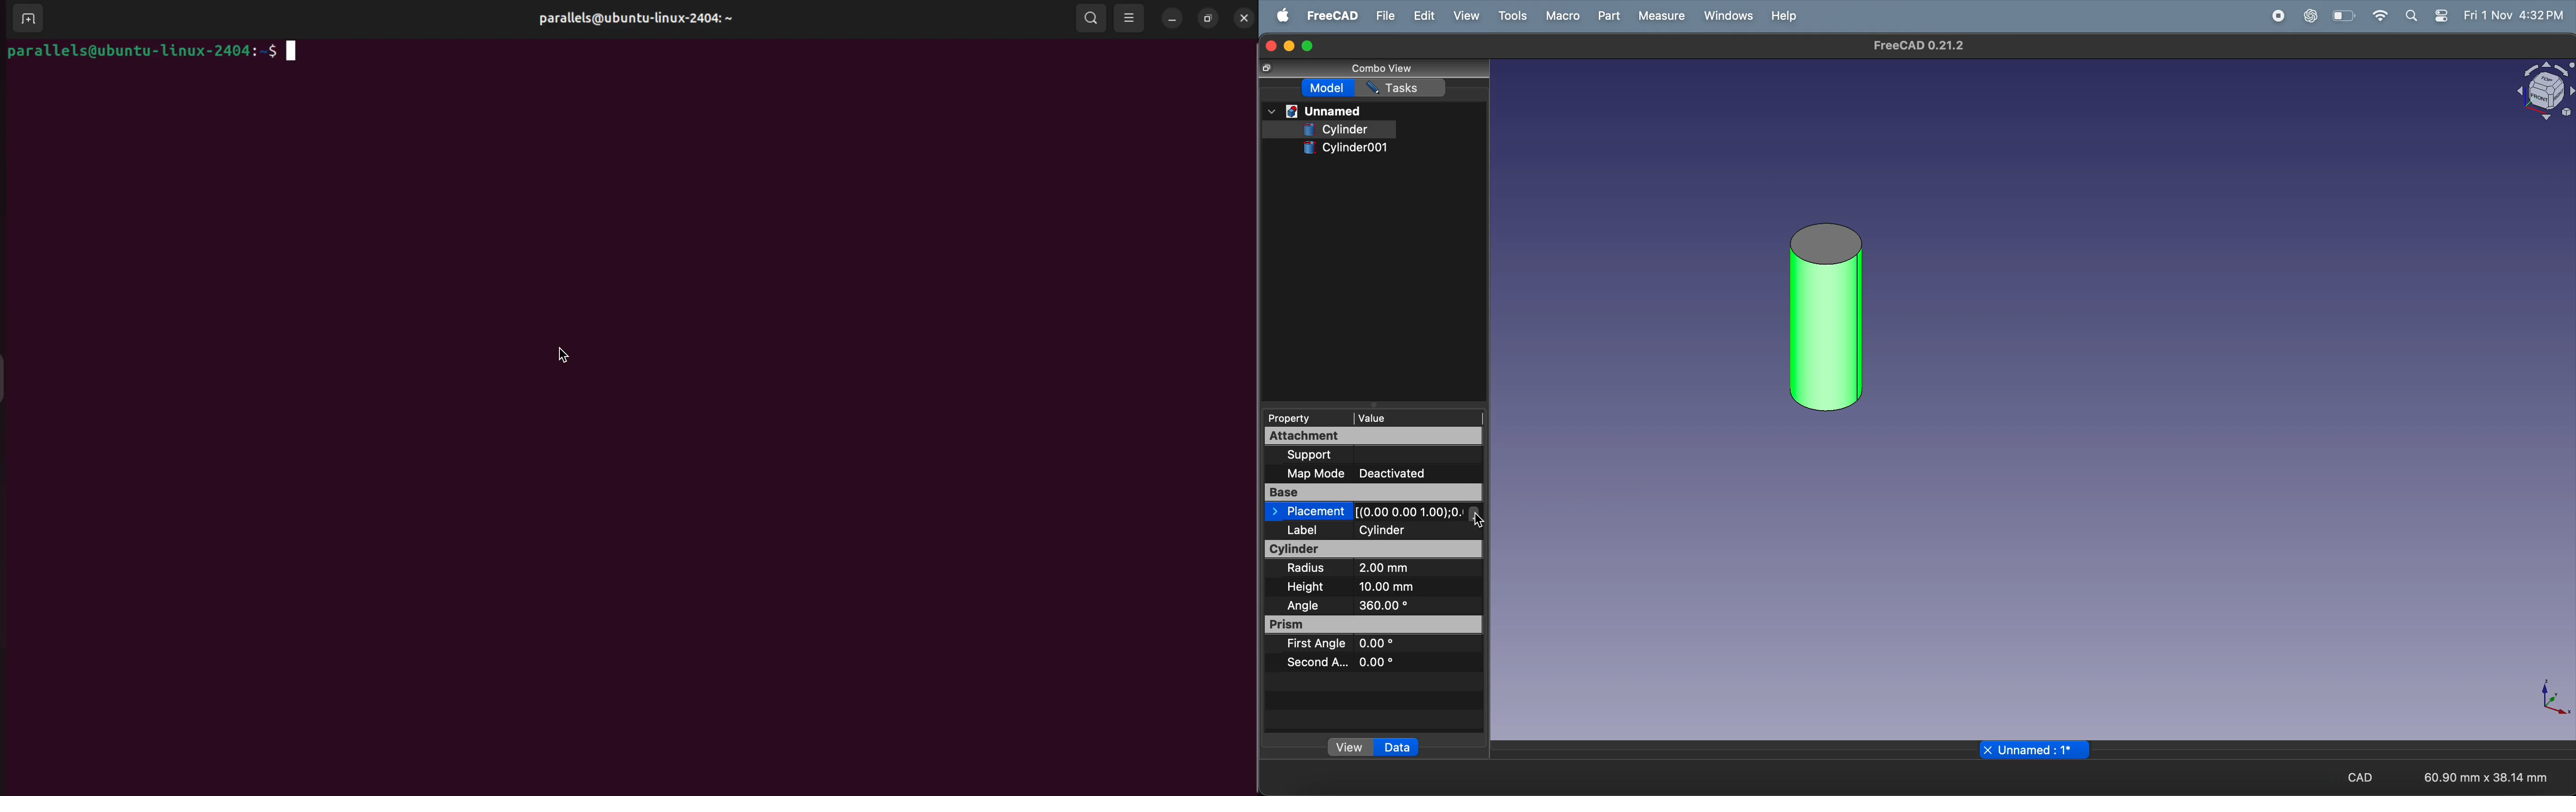 The height and width of the screenshot is (812, 2576). What do you see at coordinates (1375, 549) in the screenshot?
I see `cylinder` at bounding box center [1375, 549].